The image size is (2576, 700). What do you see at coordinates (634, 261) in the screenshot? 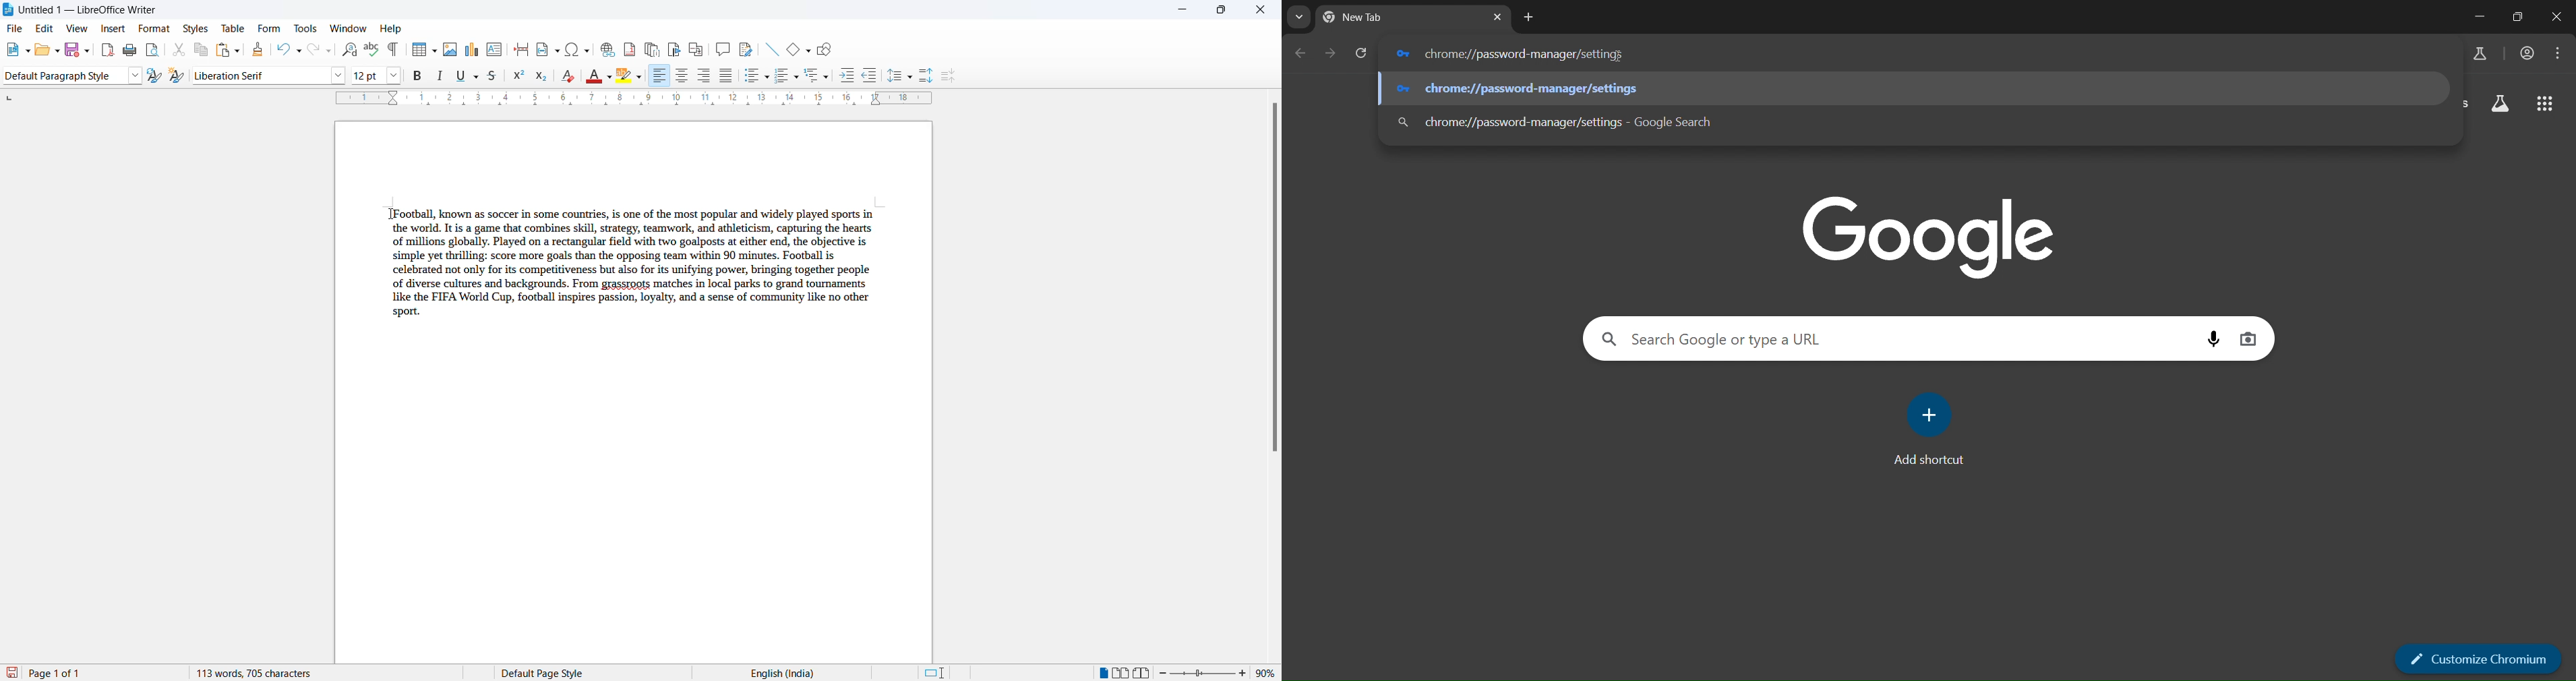
I see `paragraph text` at bounding box center [634, 261].